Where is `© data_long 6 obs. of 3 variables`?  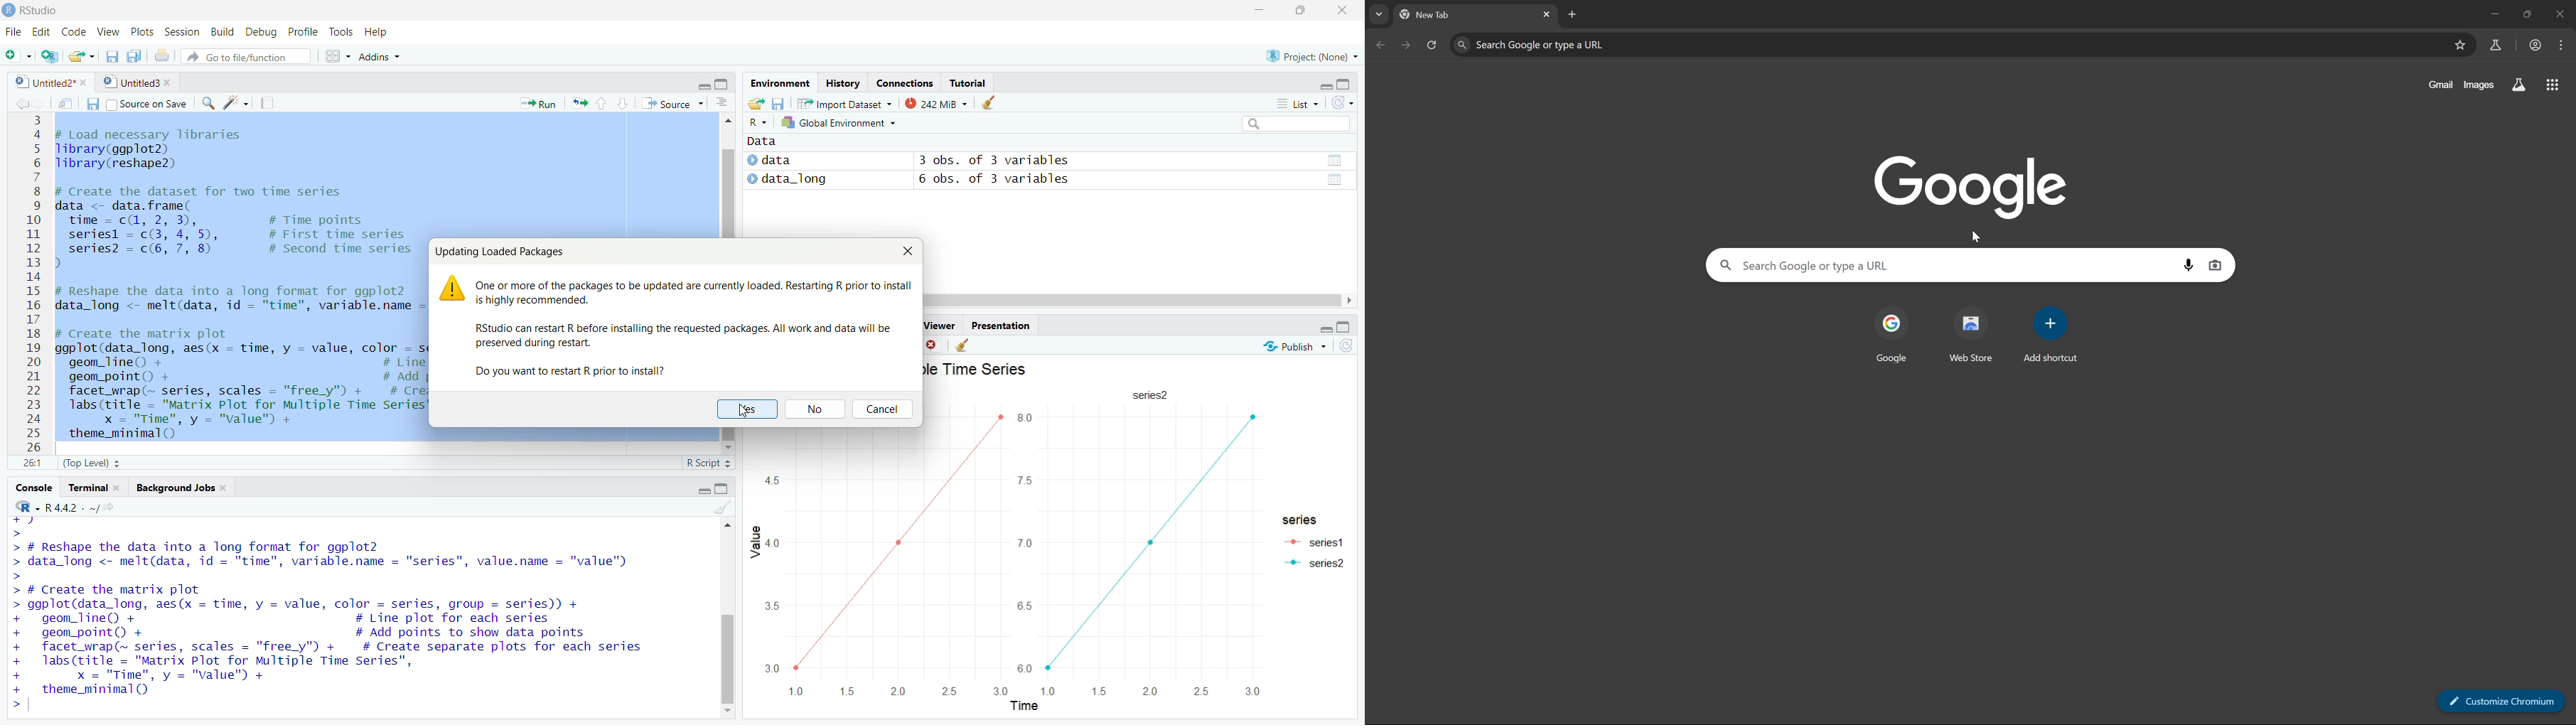 © data_long 6 obs. of 3 variables is located at coordinates (1048, 181).